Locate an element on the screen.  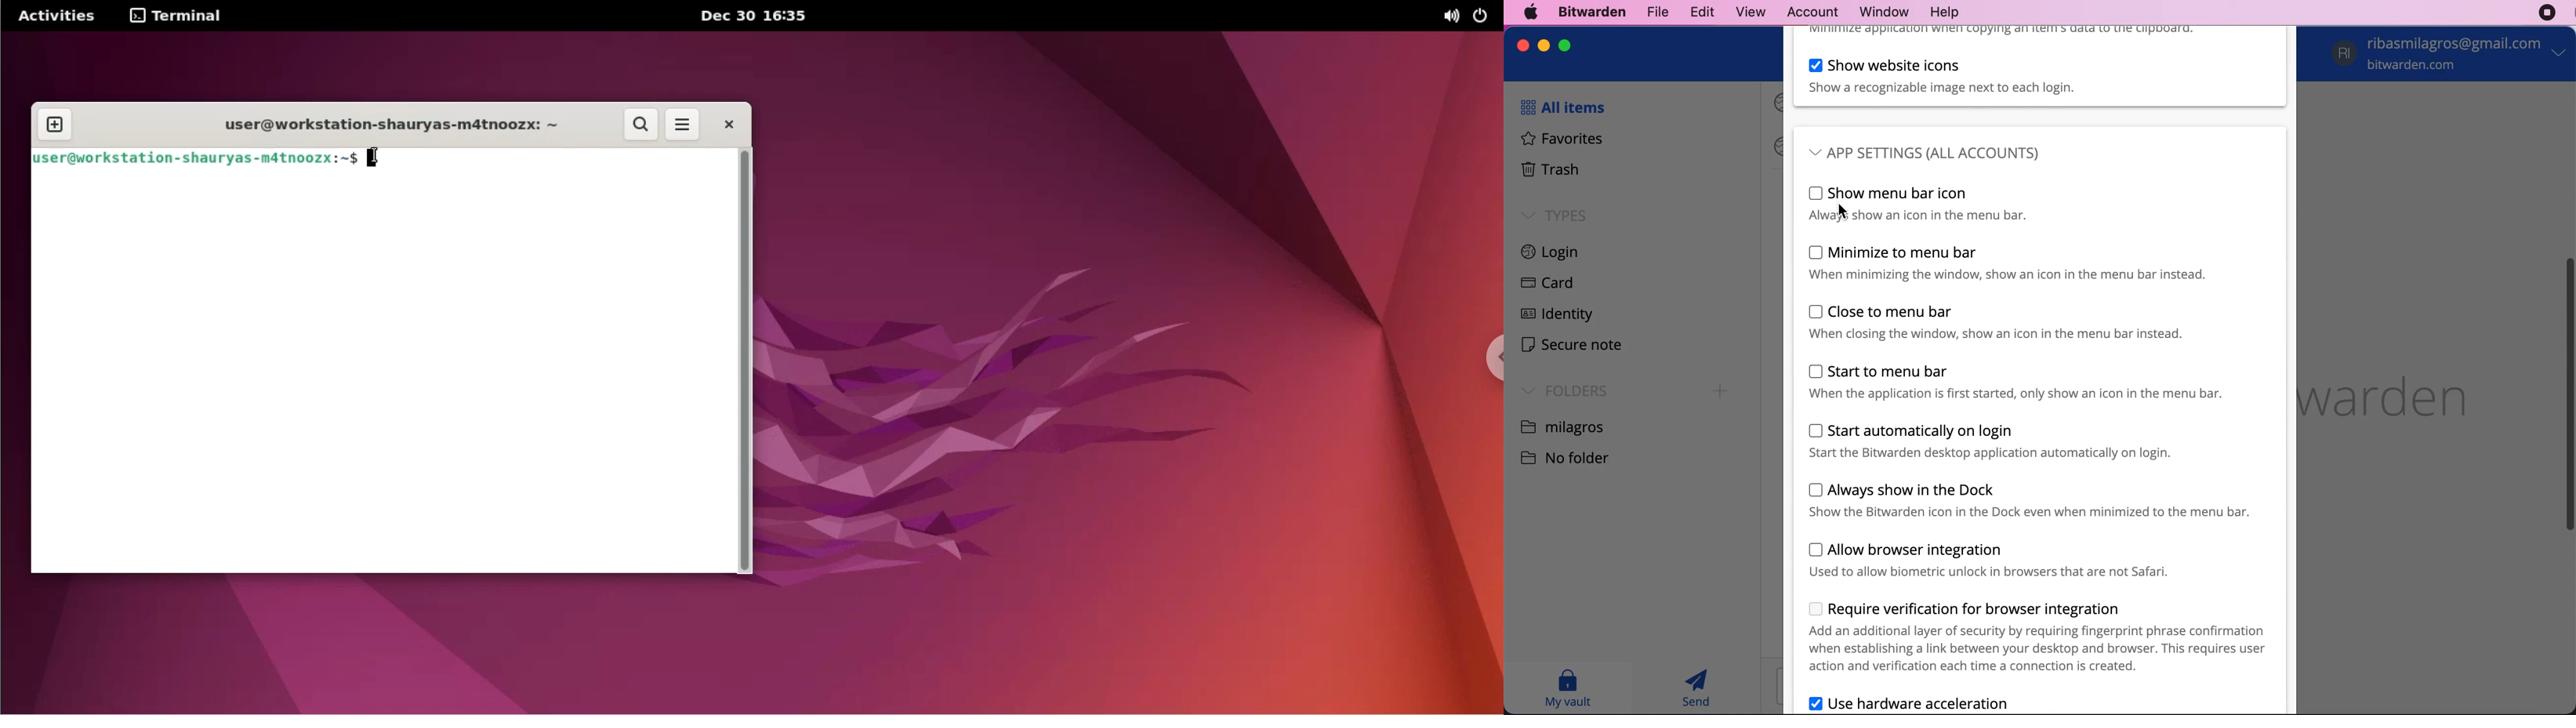
Cursor is located at coordinates (1841, 211).